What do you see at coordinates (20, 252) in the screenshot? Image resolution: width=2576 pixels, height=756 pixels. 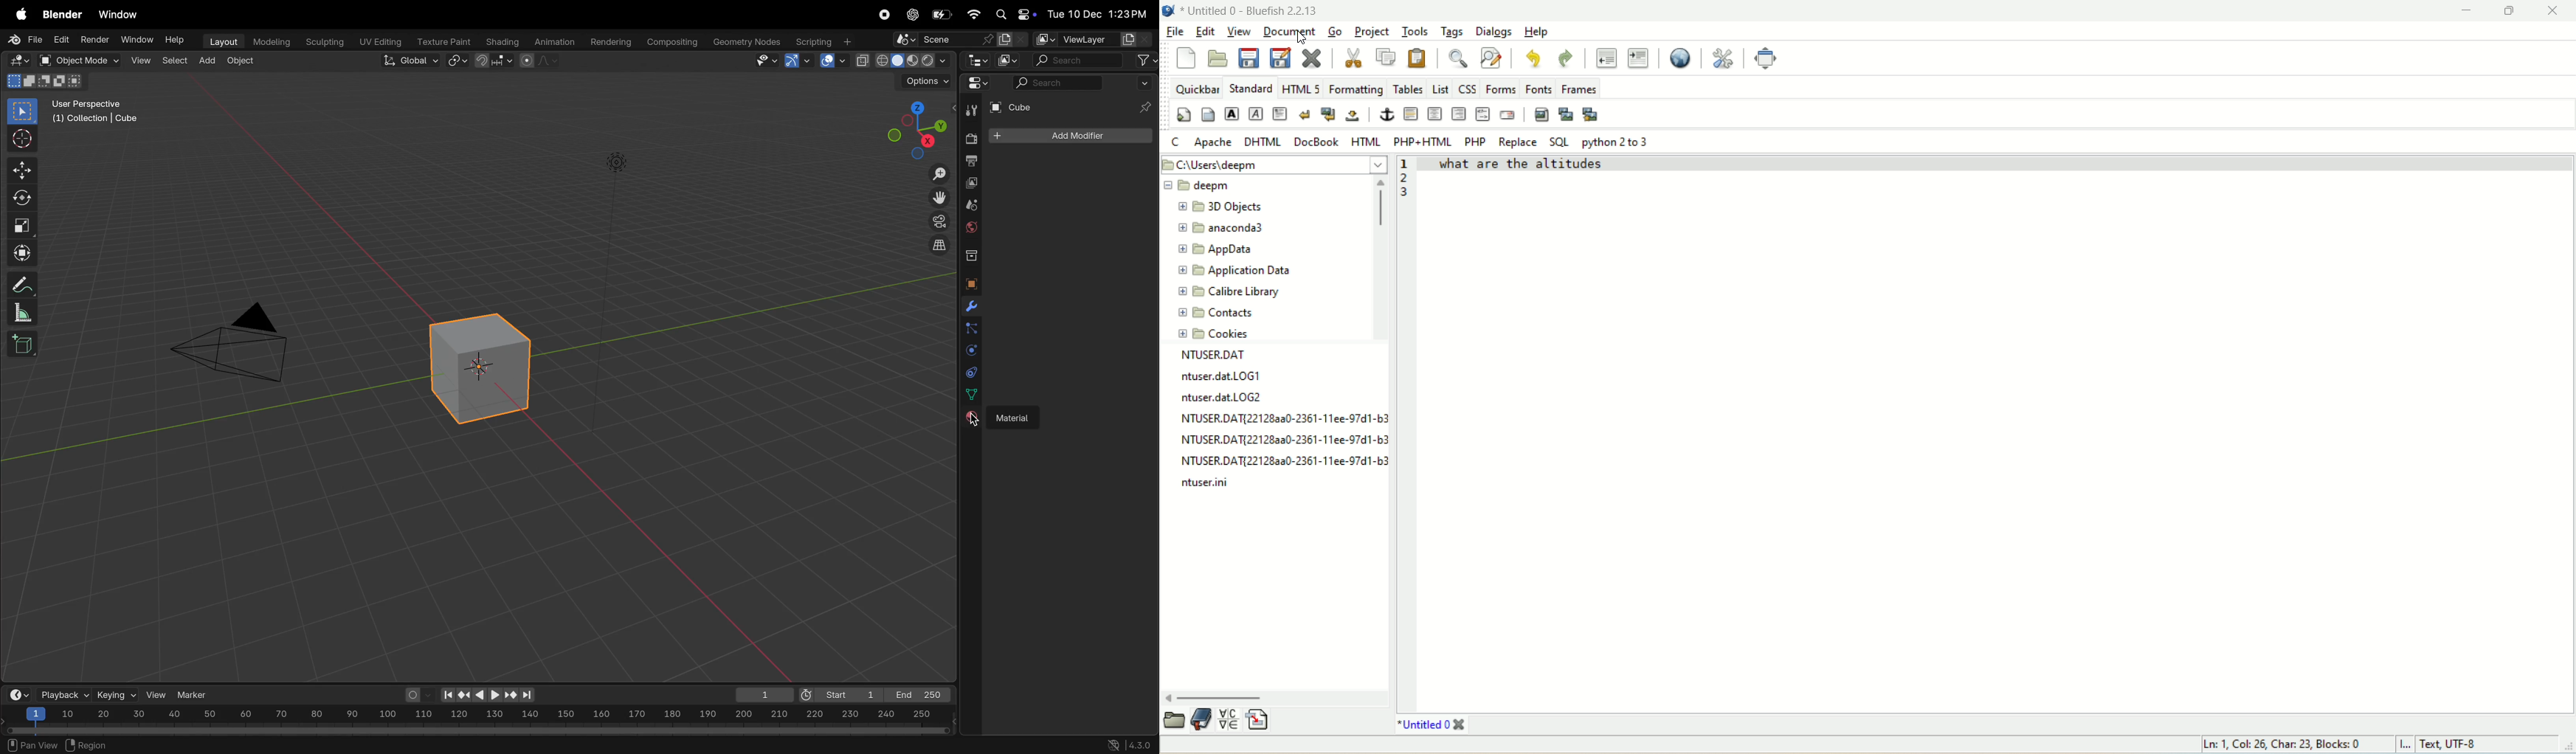 I see `transform` at bounding box center [20, 252].